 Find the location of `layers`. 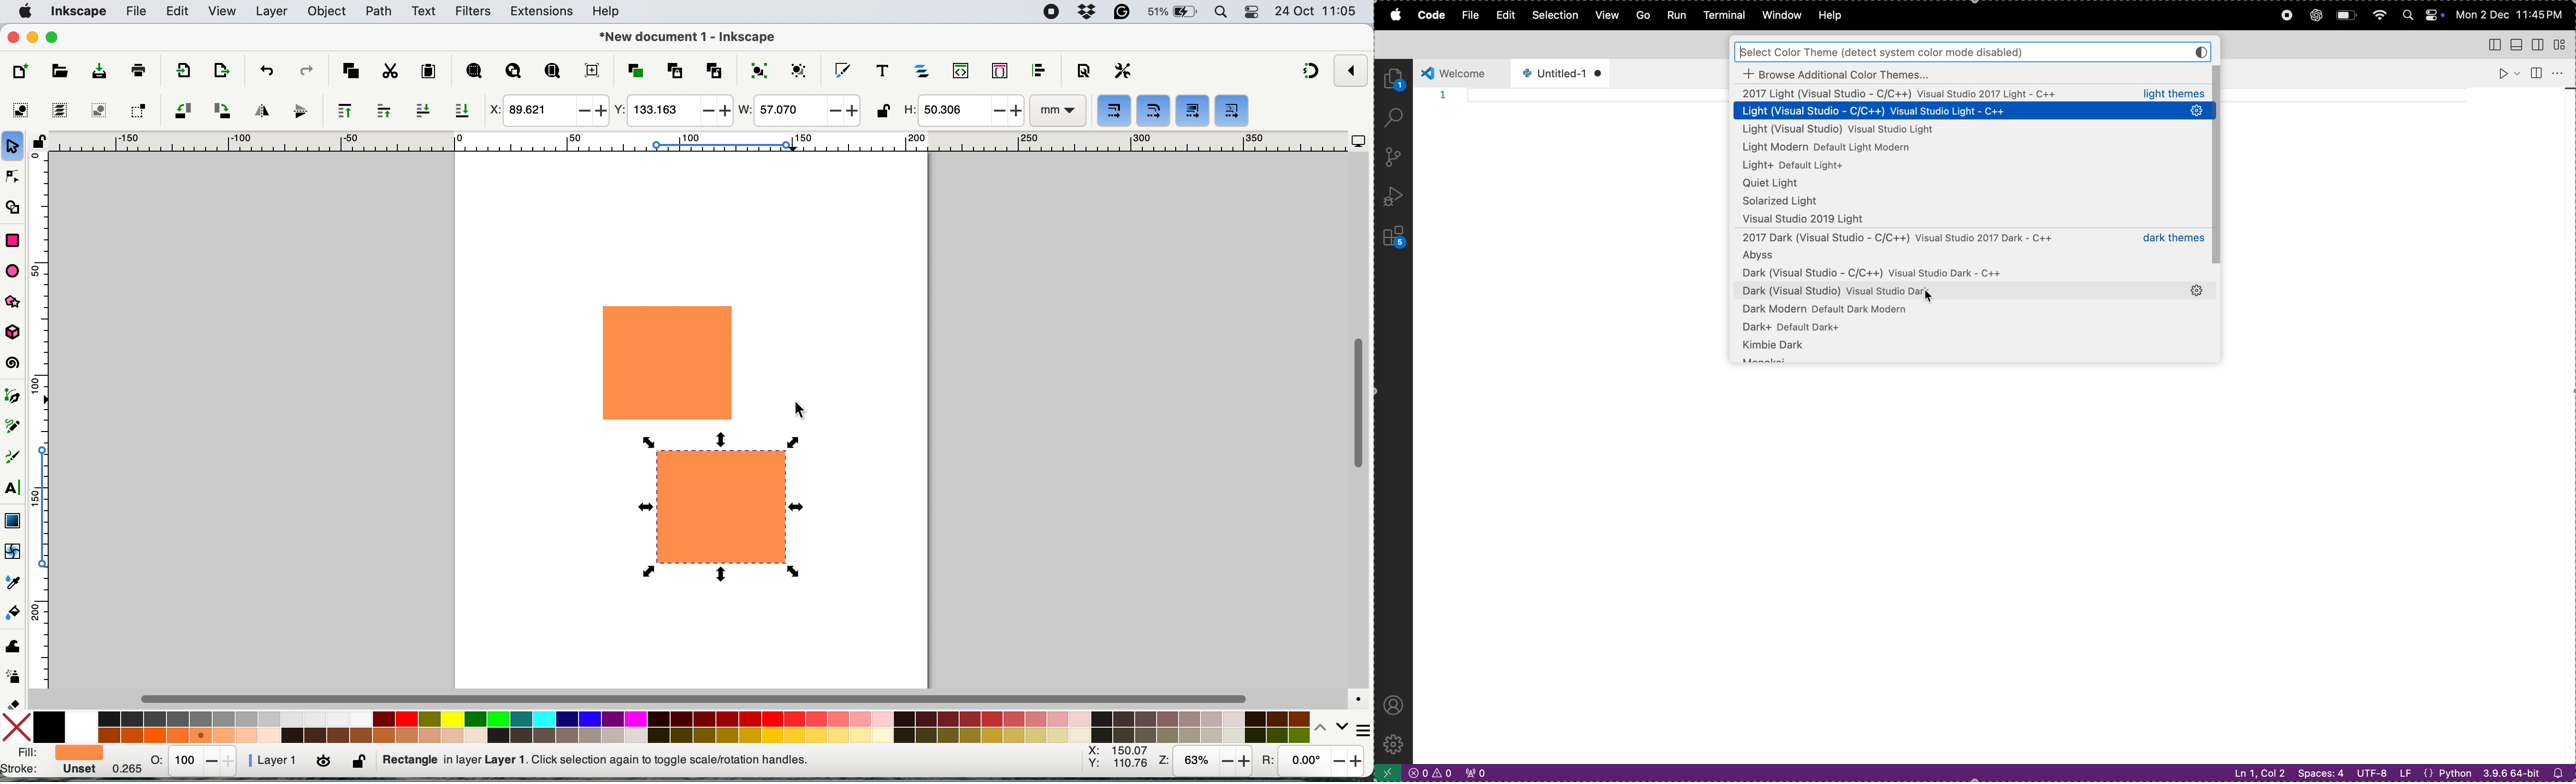

layers is located at coordinates (271, 11).